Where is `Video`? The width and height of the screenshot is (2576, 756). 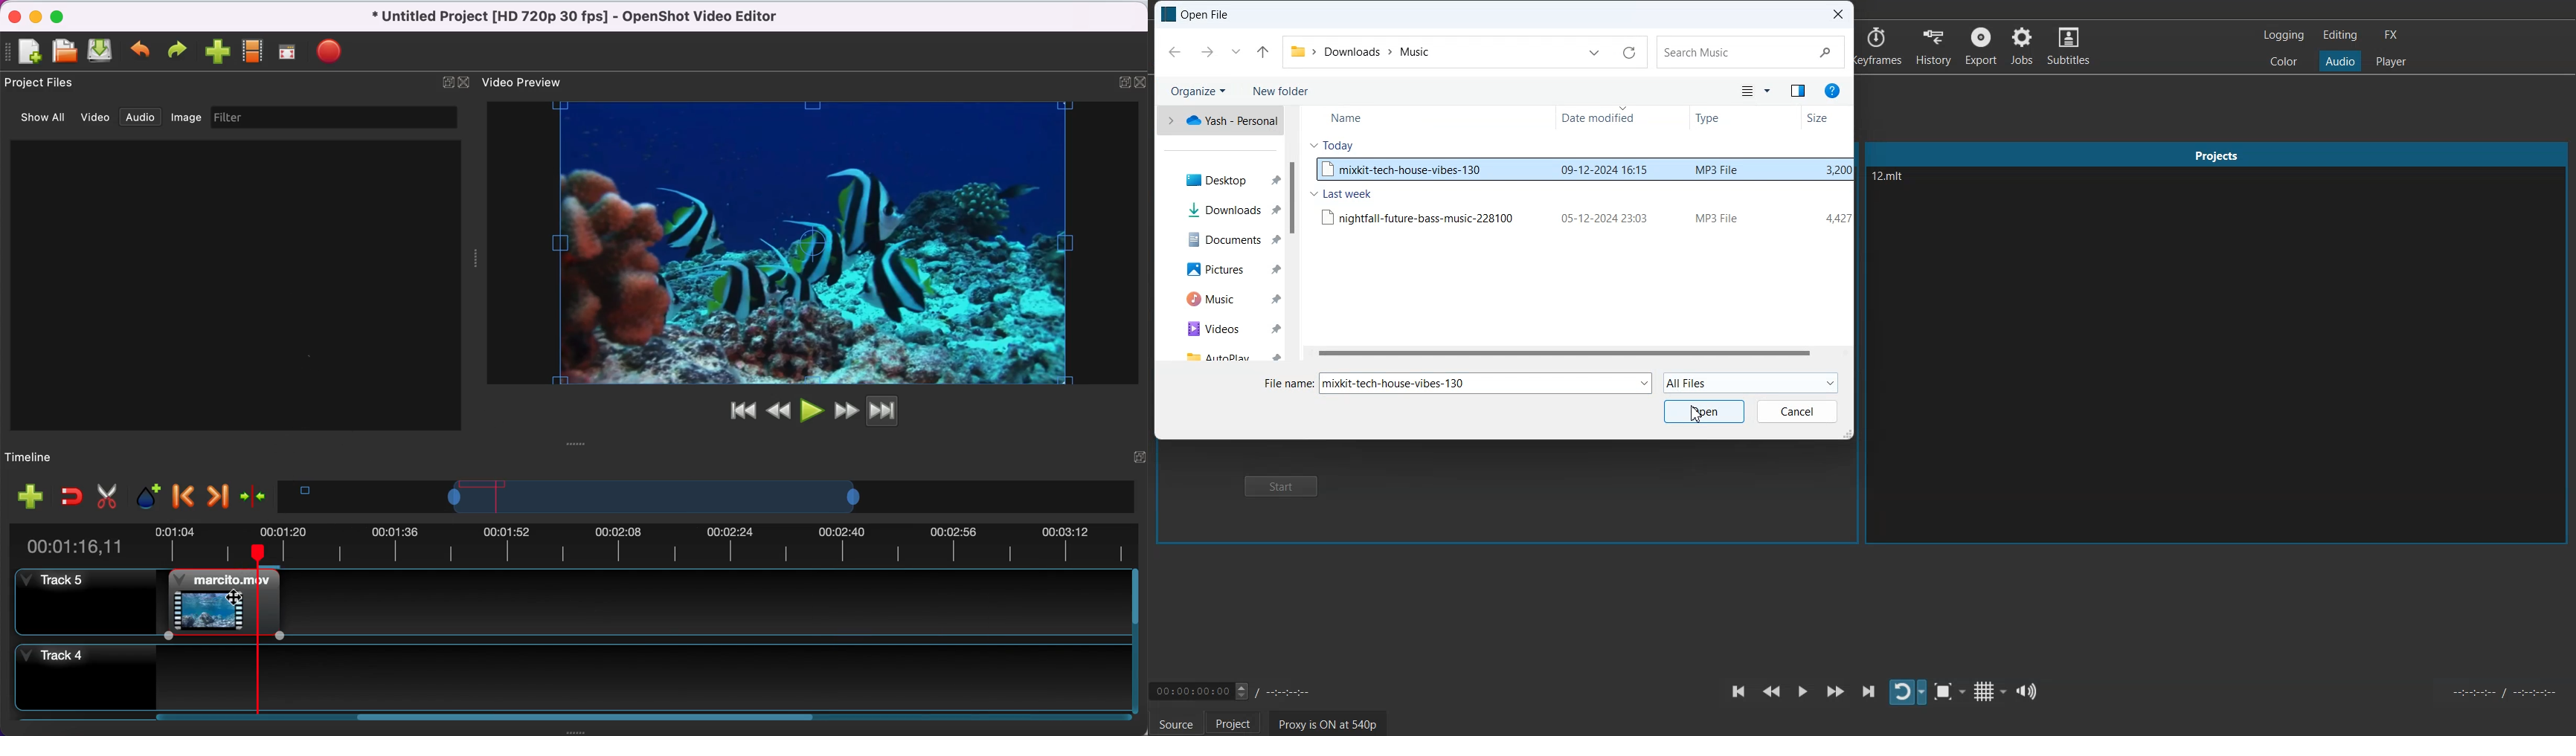 Video is located at coordinates (1219, 329).